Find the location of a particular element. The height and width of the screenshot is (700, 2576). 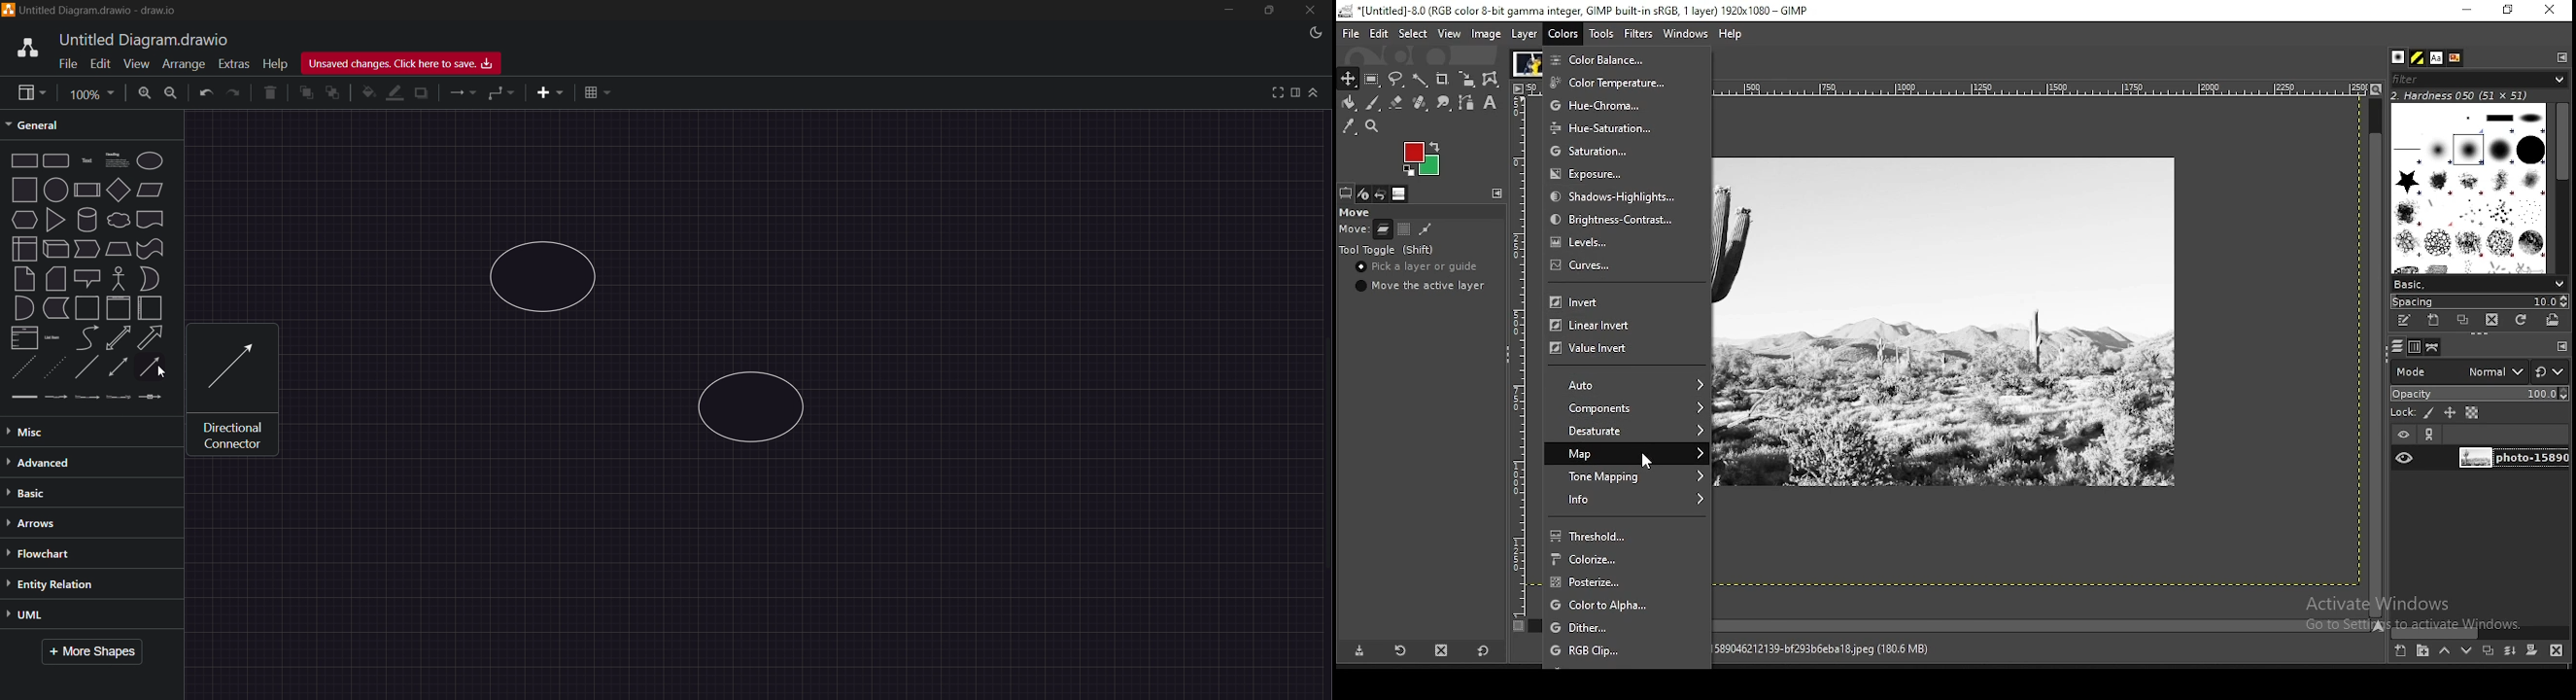

delete tool preset is located at coordinates (1441, 650).